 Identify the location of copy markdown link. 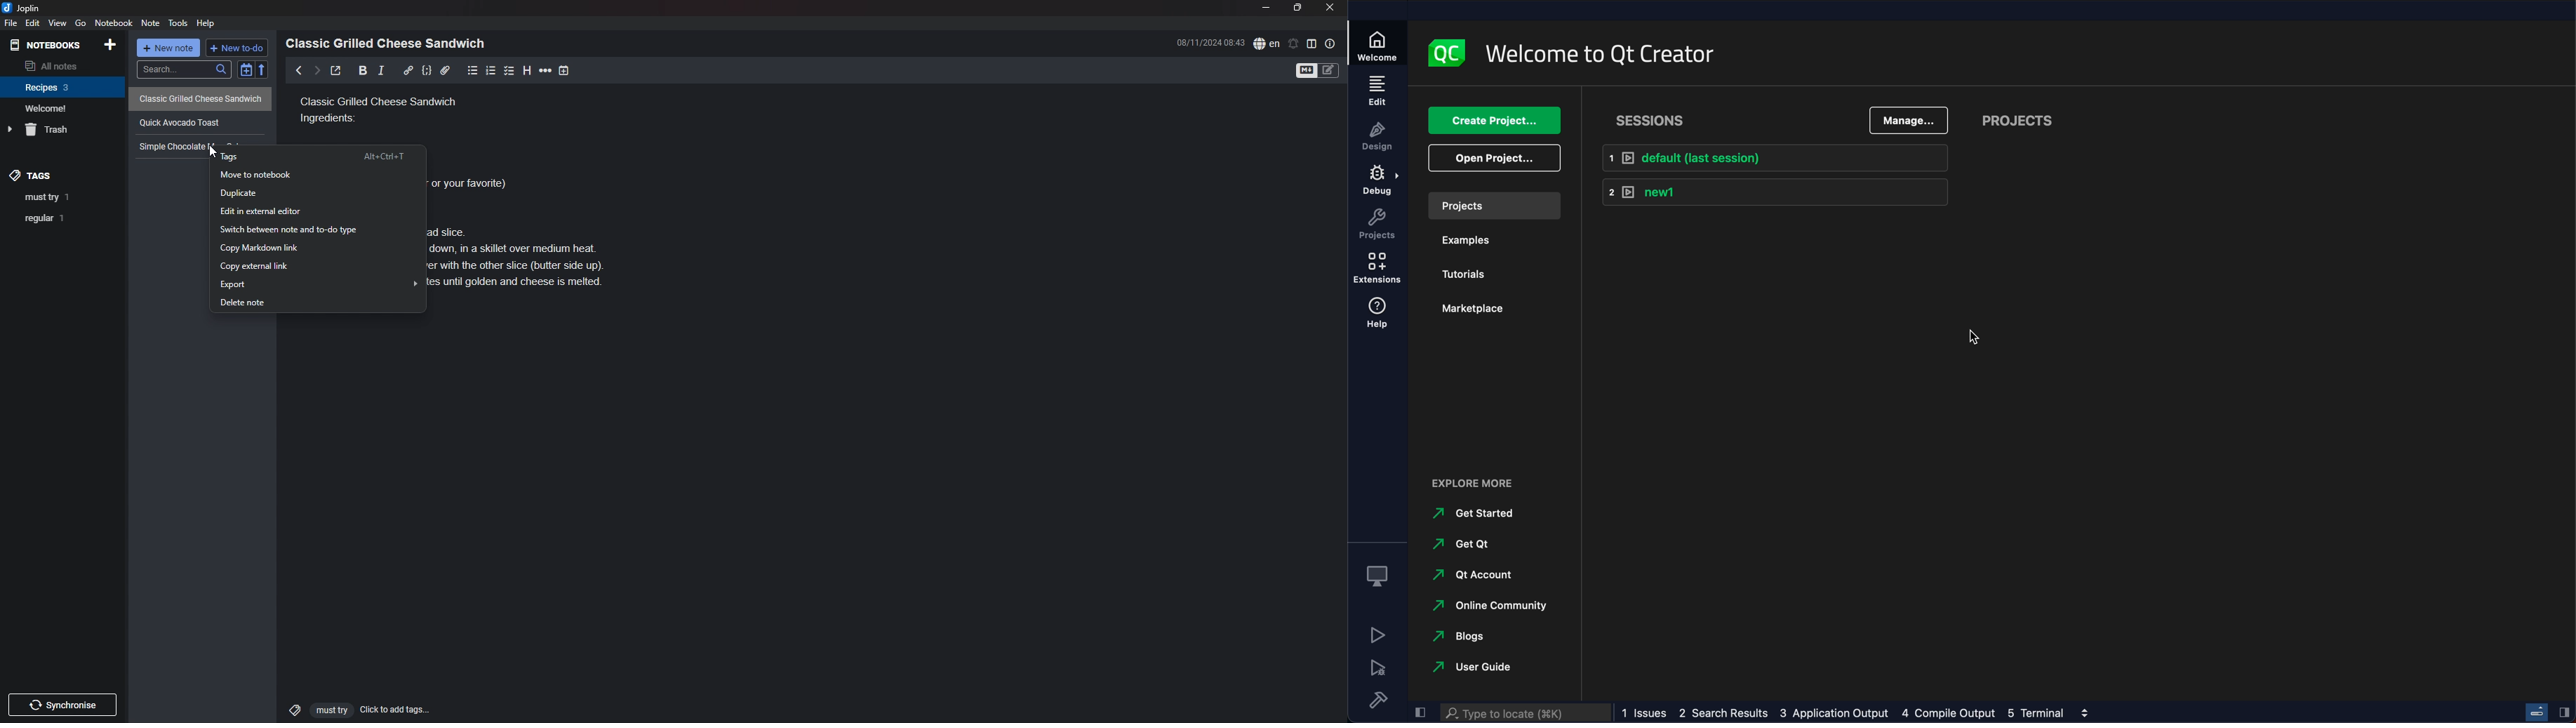
(319, 248).